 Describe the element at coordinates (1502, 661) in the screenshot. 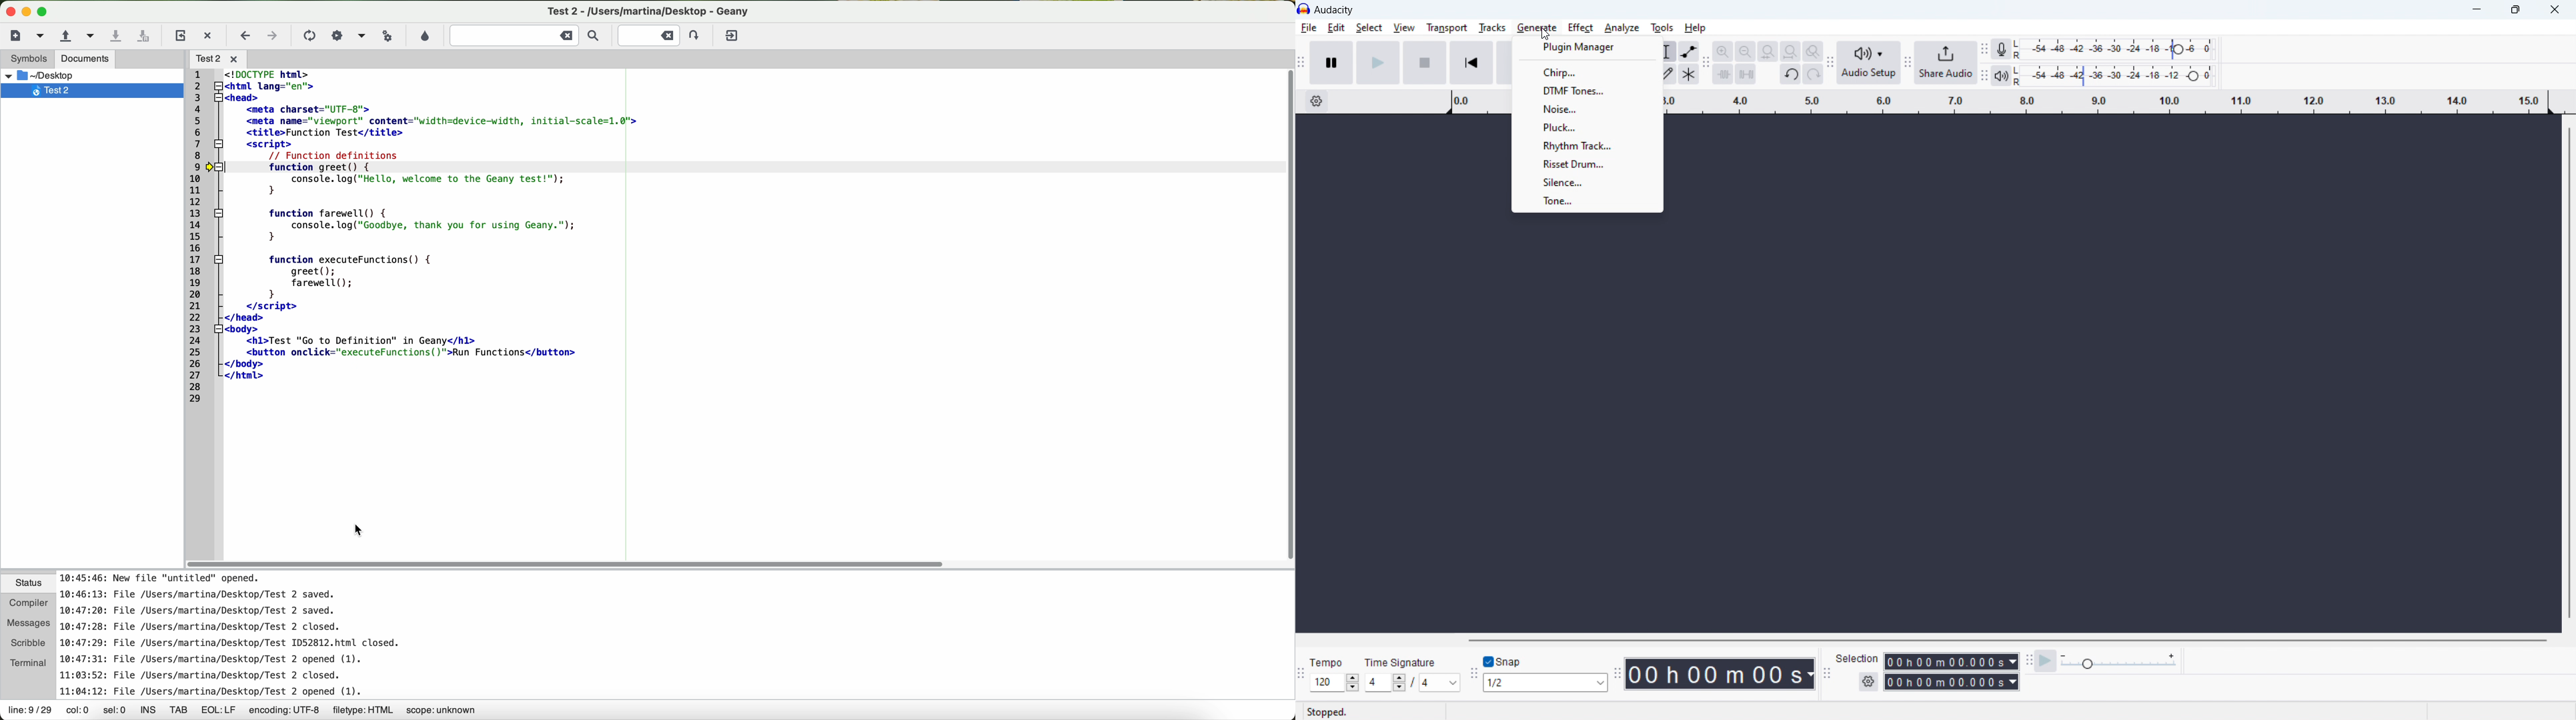

I see `toggle snap` at that location.